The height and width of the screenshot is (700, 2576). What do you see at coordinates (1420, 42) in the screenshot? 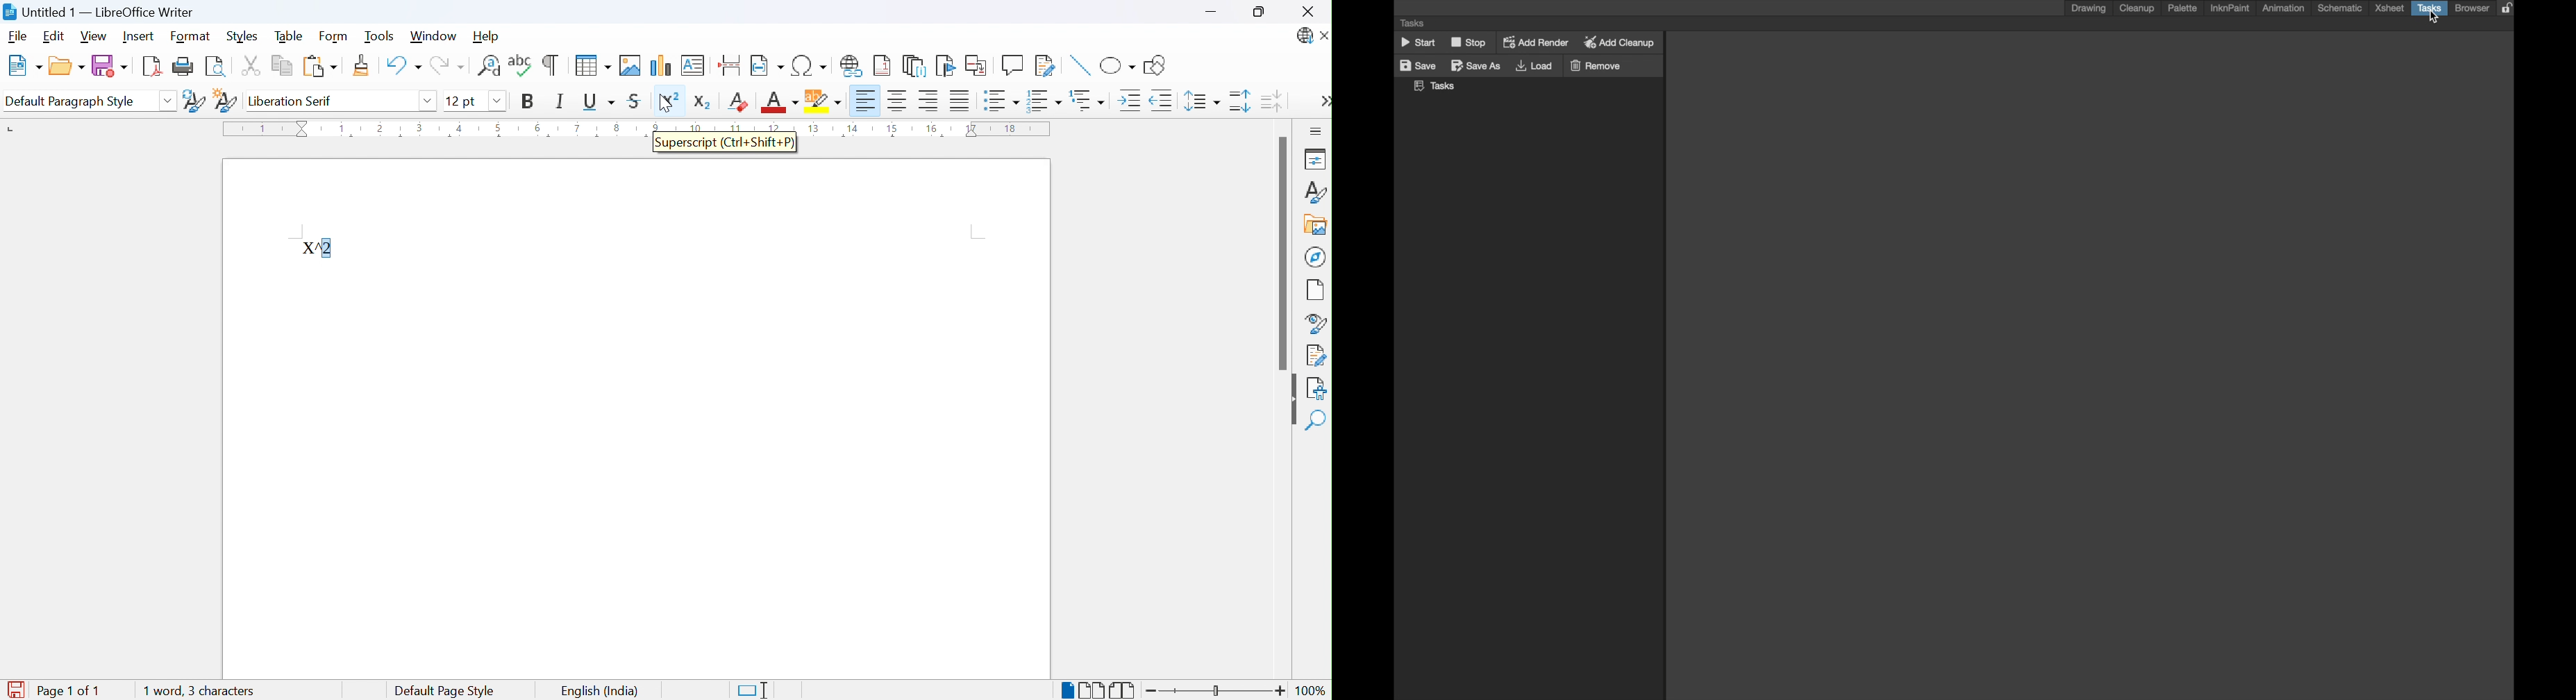
I see `start` at bounding box center [1420, 42].